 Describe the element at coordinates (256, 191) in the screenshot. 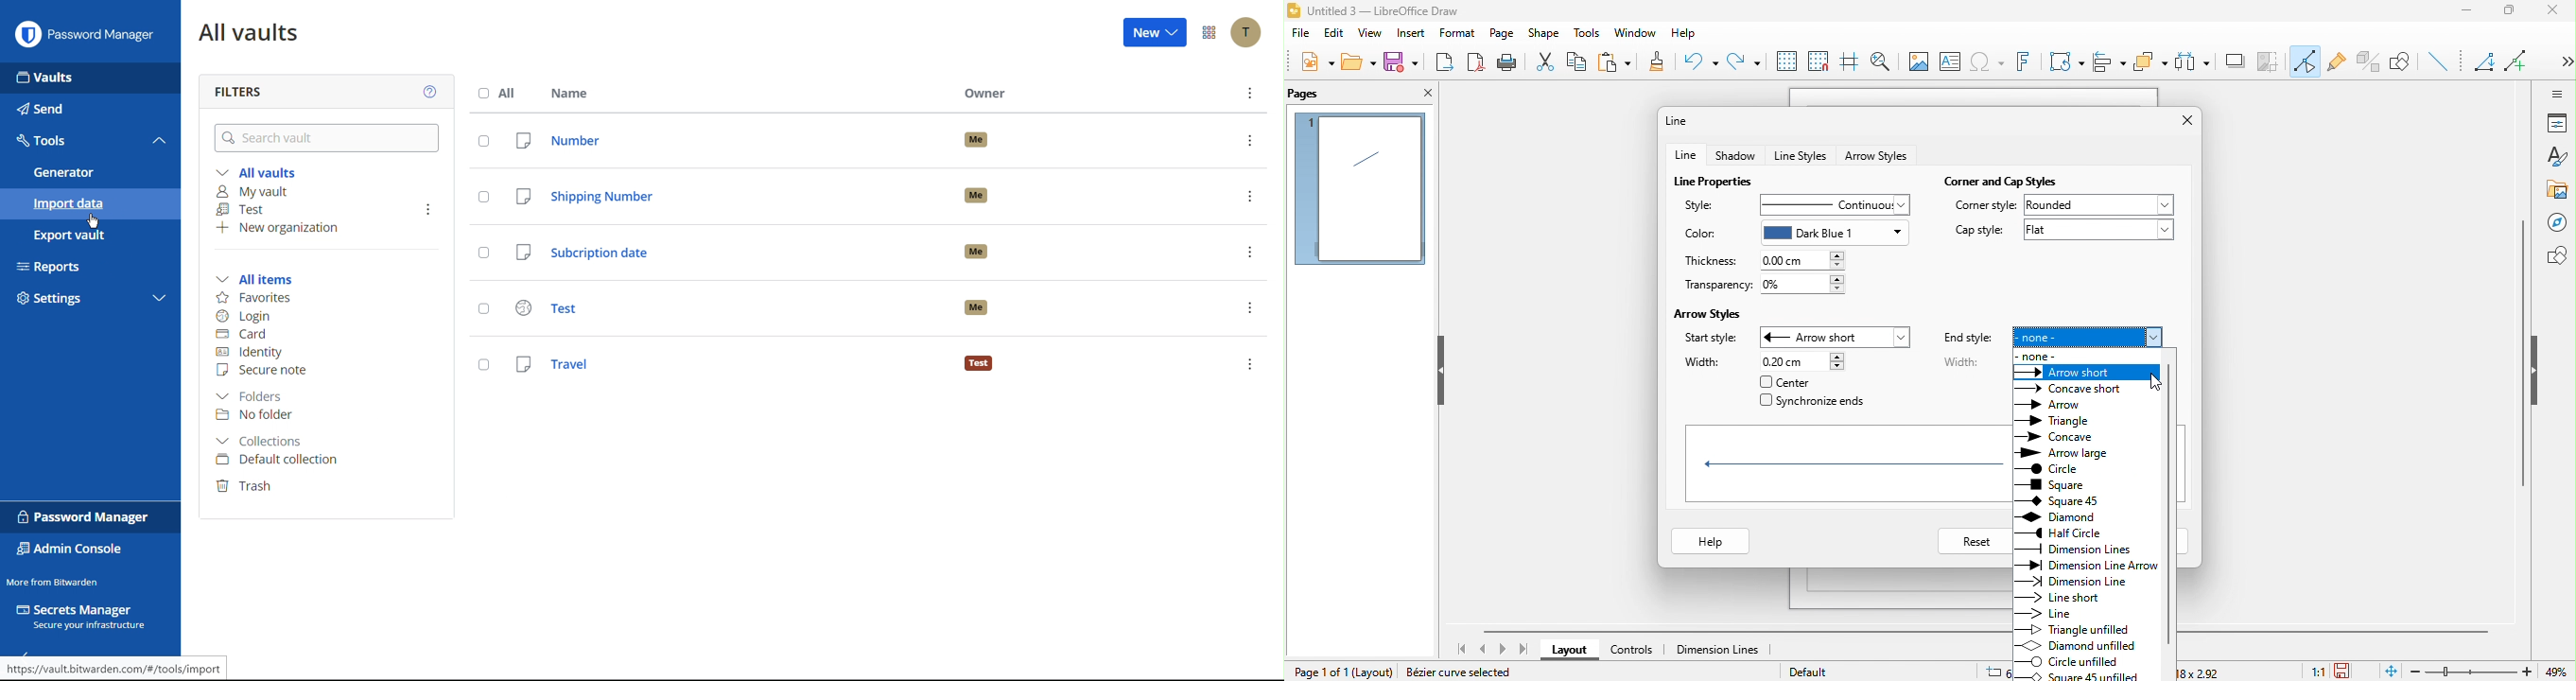

I see `My vault` at that location.